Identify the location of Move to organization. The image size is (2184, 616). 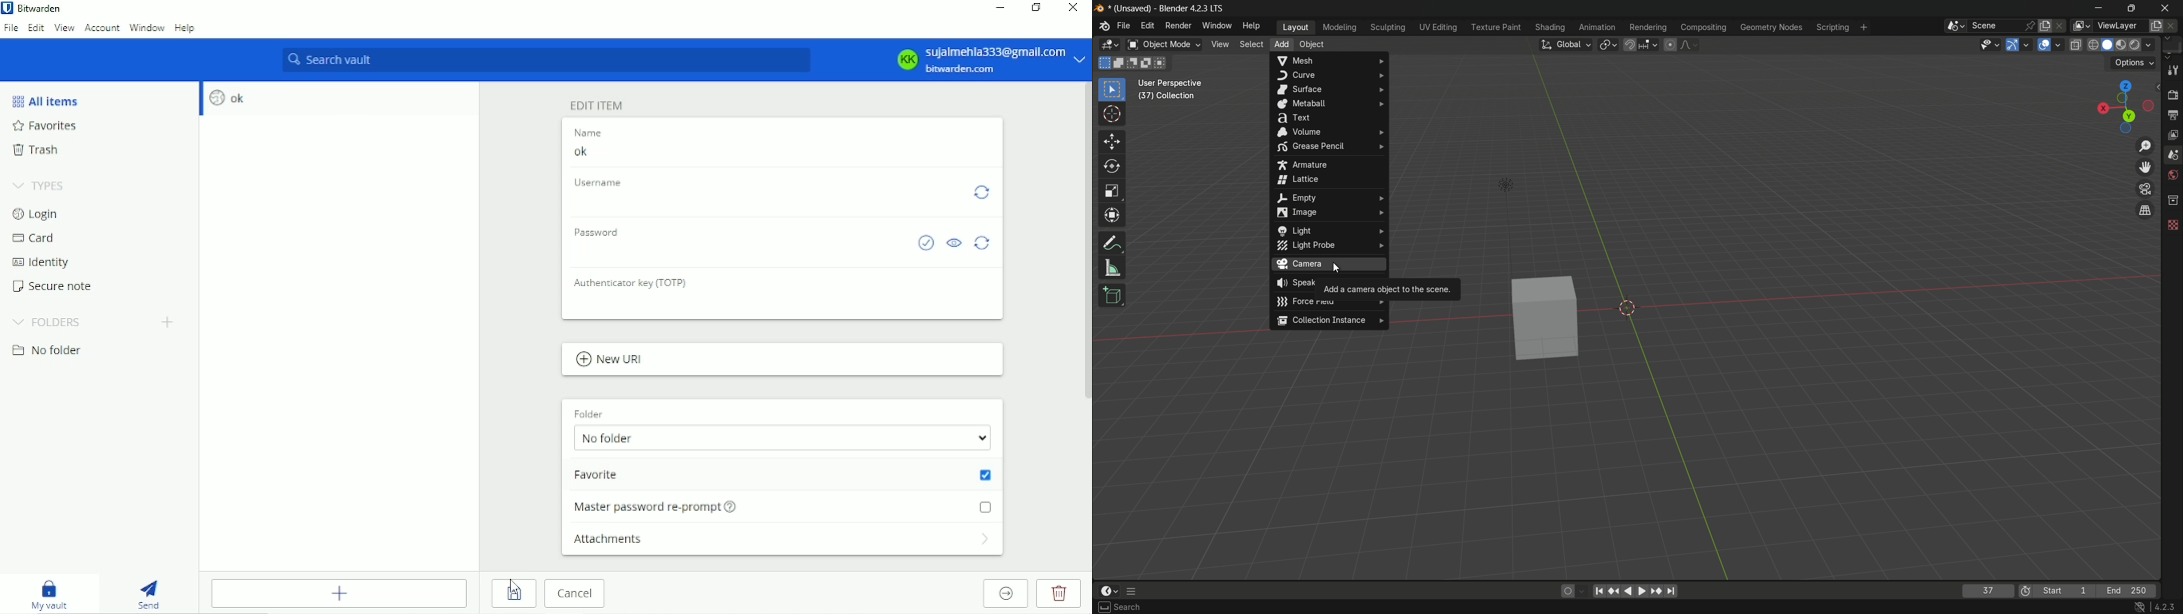
(1005, 594).